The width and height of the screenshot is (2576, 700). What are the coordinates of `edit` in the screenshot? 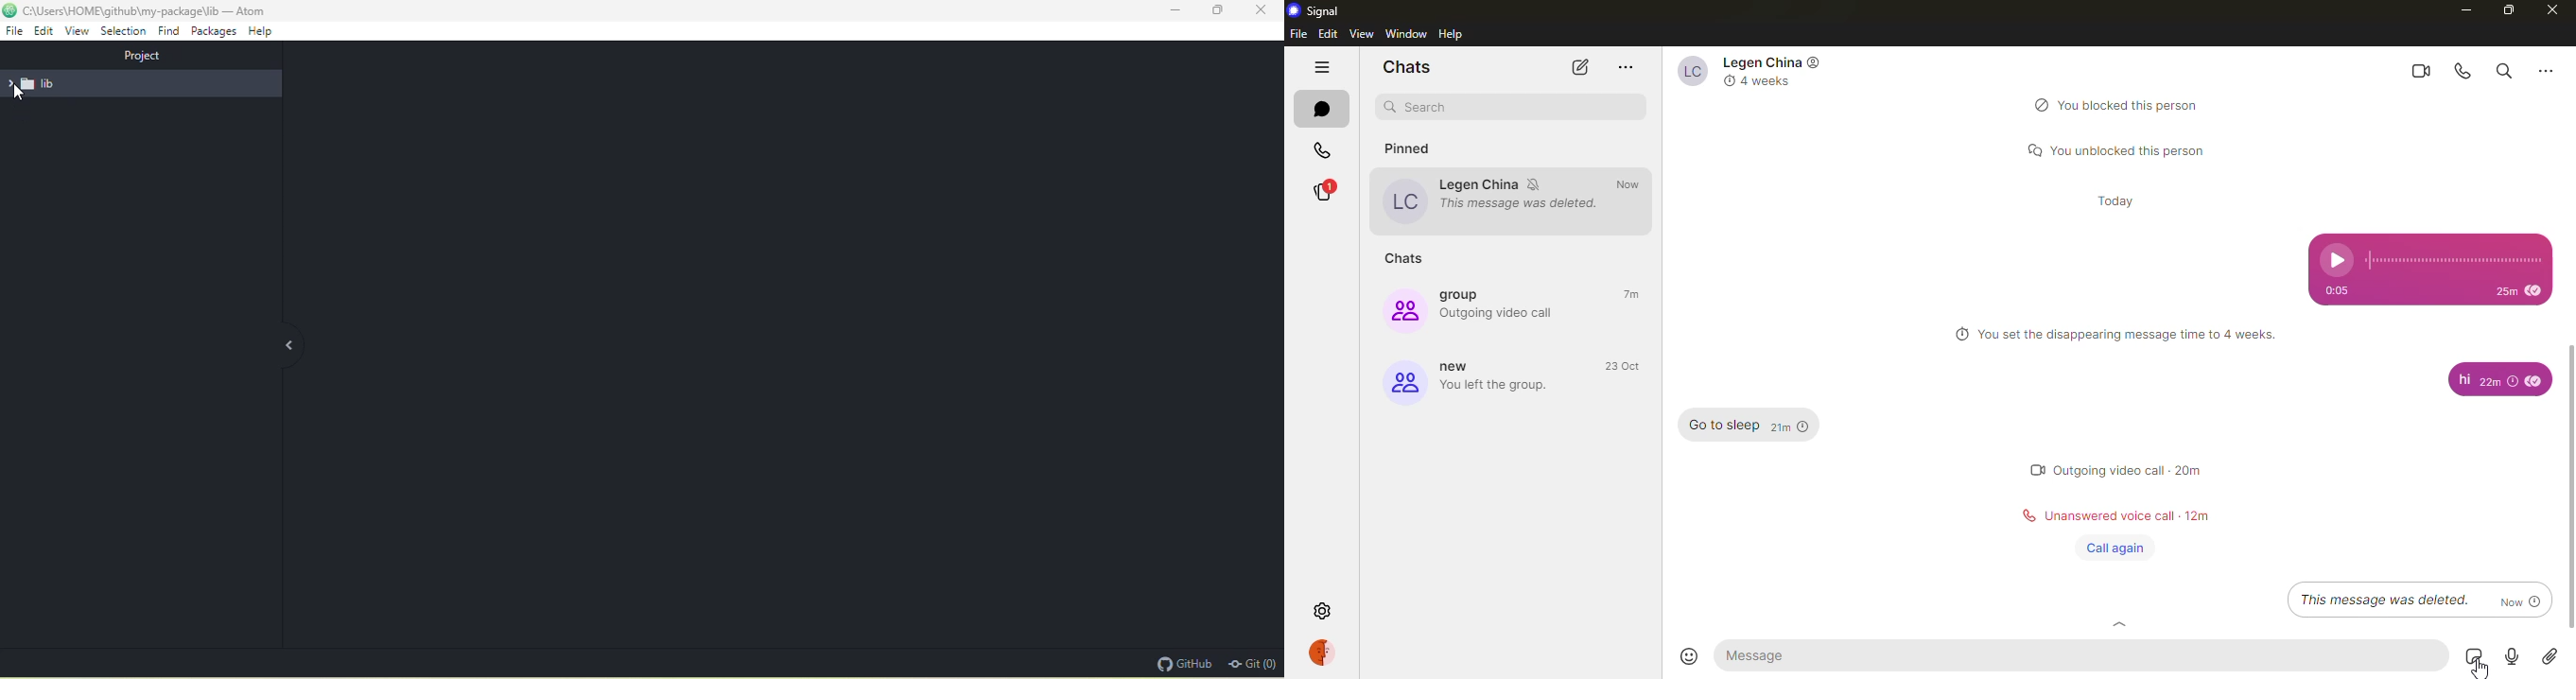 It's located at (1328, 34).